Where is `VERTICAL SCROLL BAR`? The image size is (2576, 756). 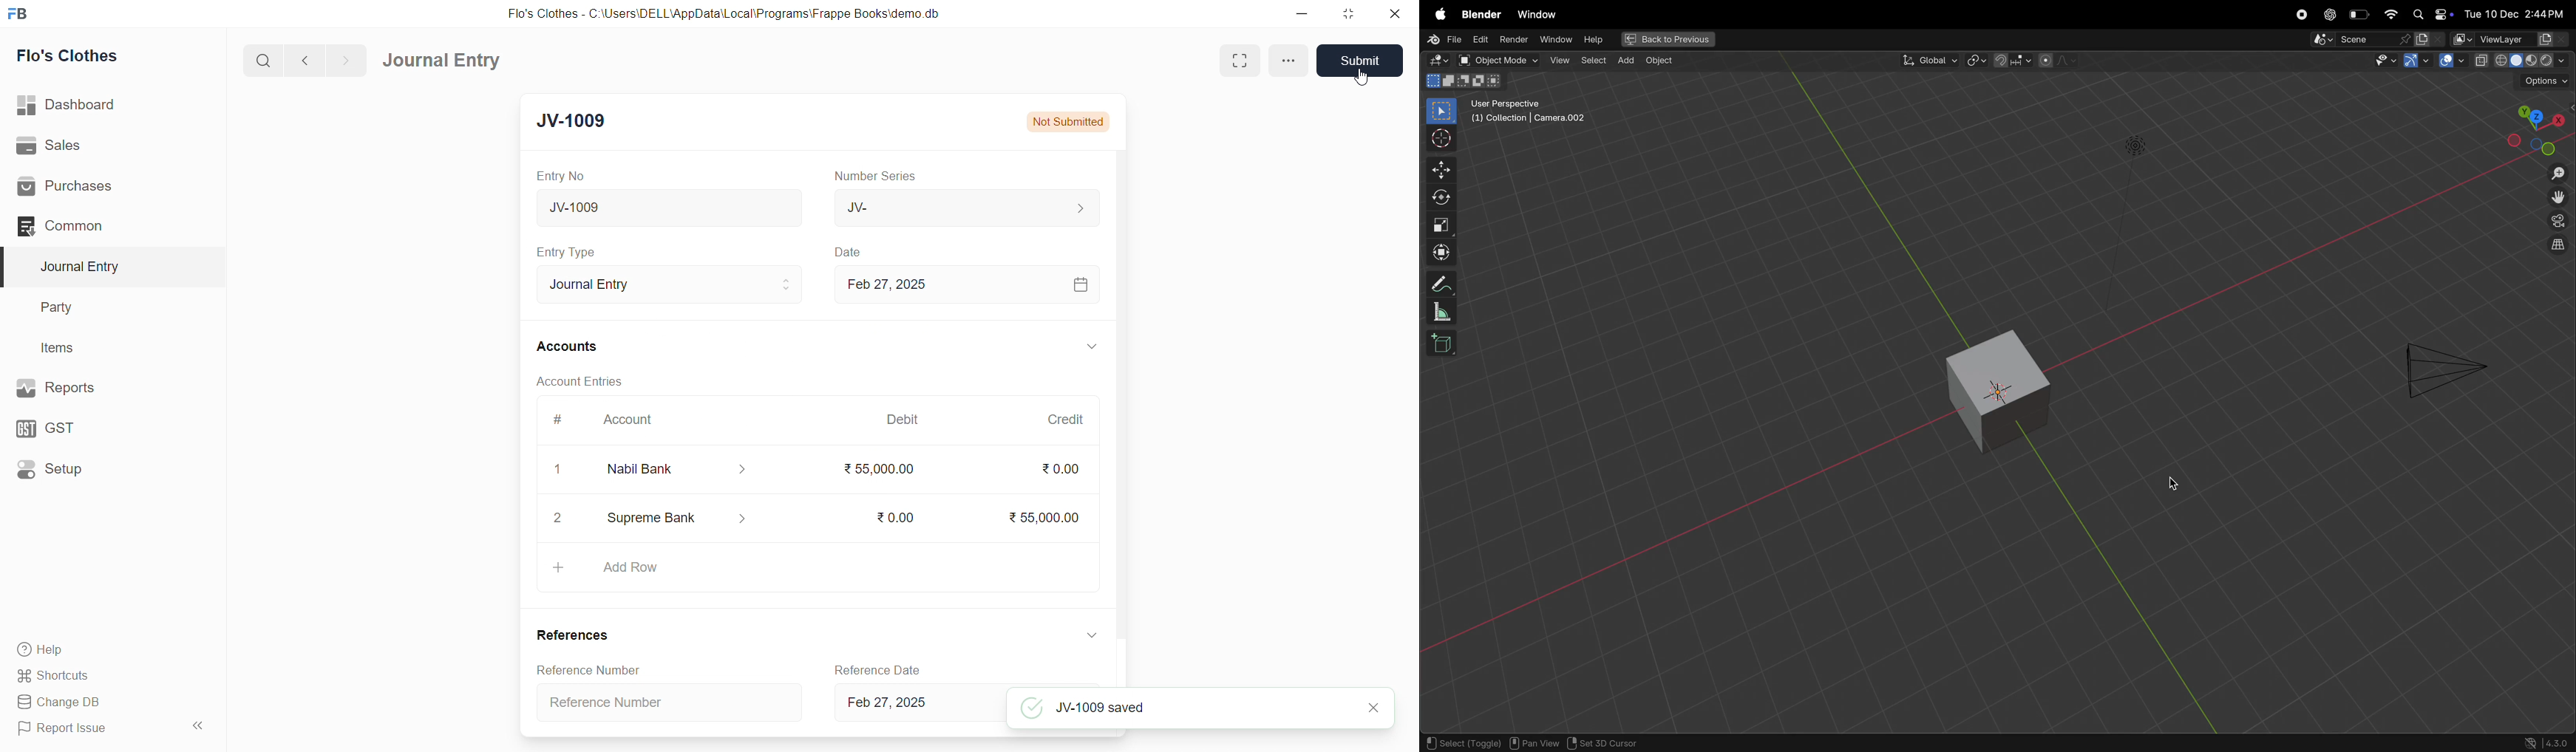 VERTICAL SCROLL BAR is located at coordinates (1122, 419).